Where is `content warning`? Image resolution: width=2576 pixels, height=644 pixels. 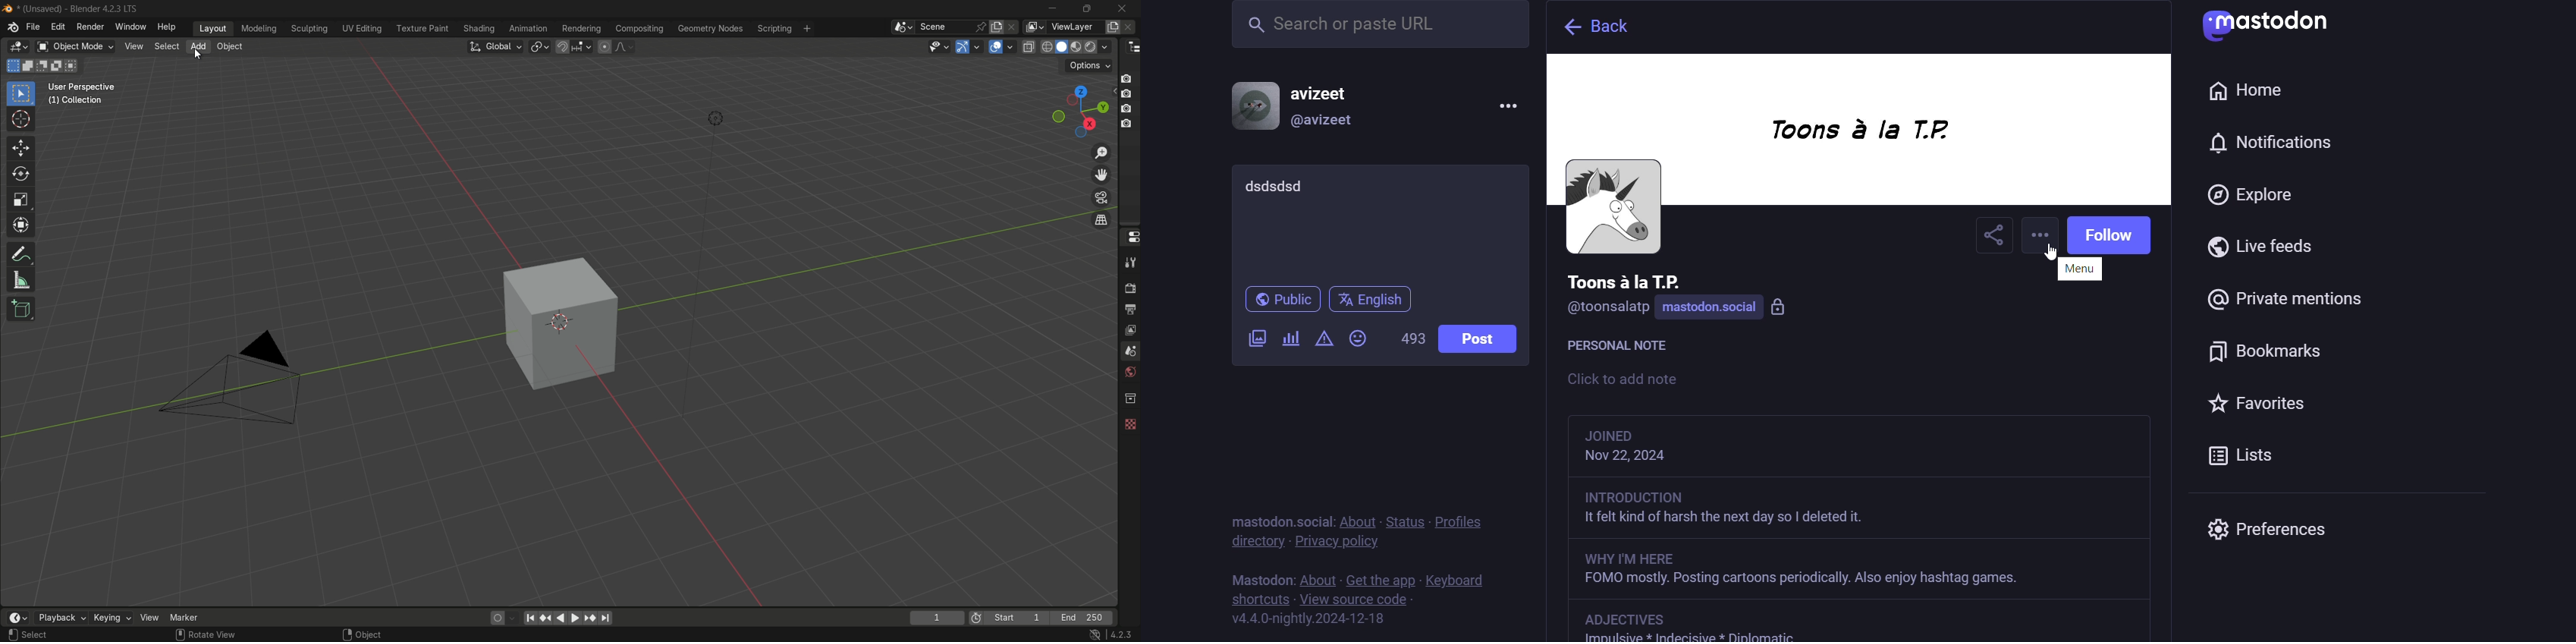
content warning is located at coordinates (1322, 341).